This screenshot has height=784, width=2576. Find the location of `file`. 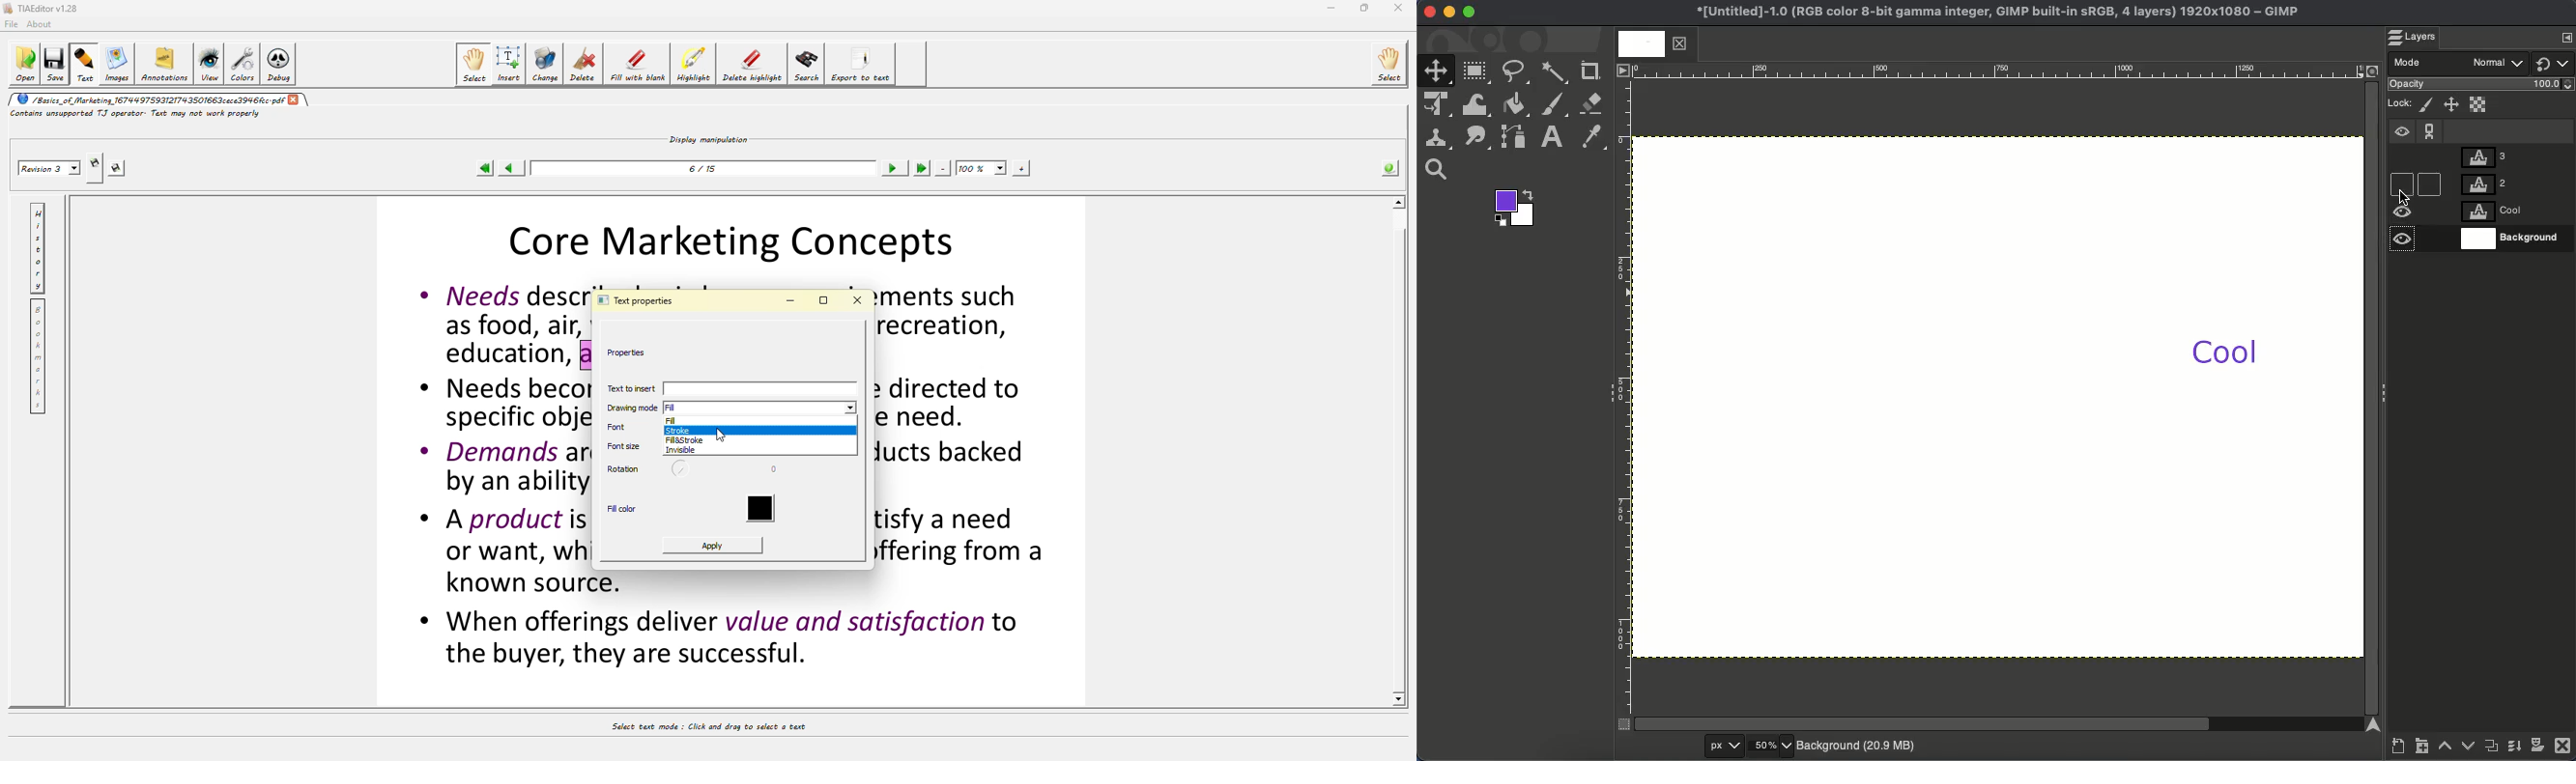

file is located at coordinates (10, 26).